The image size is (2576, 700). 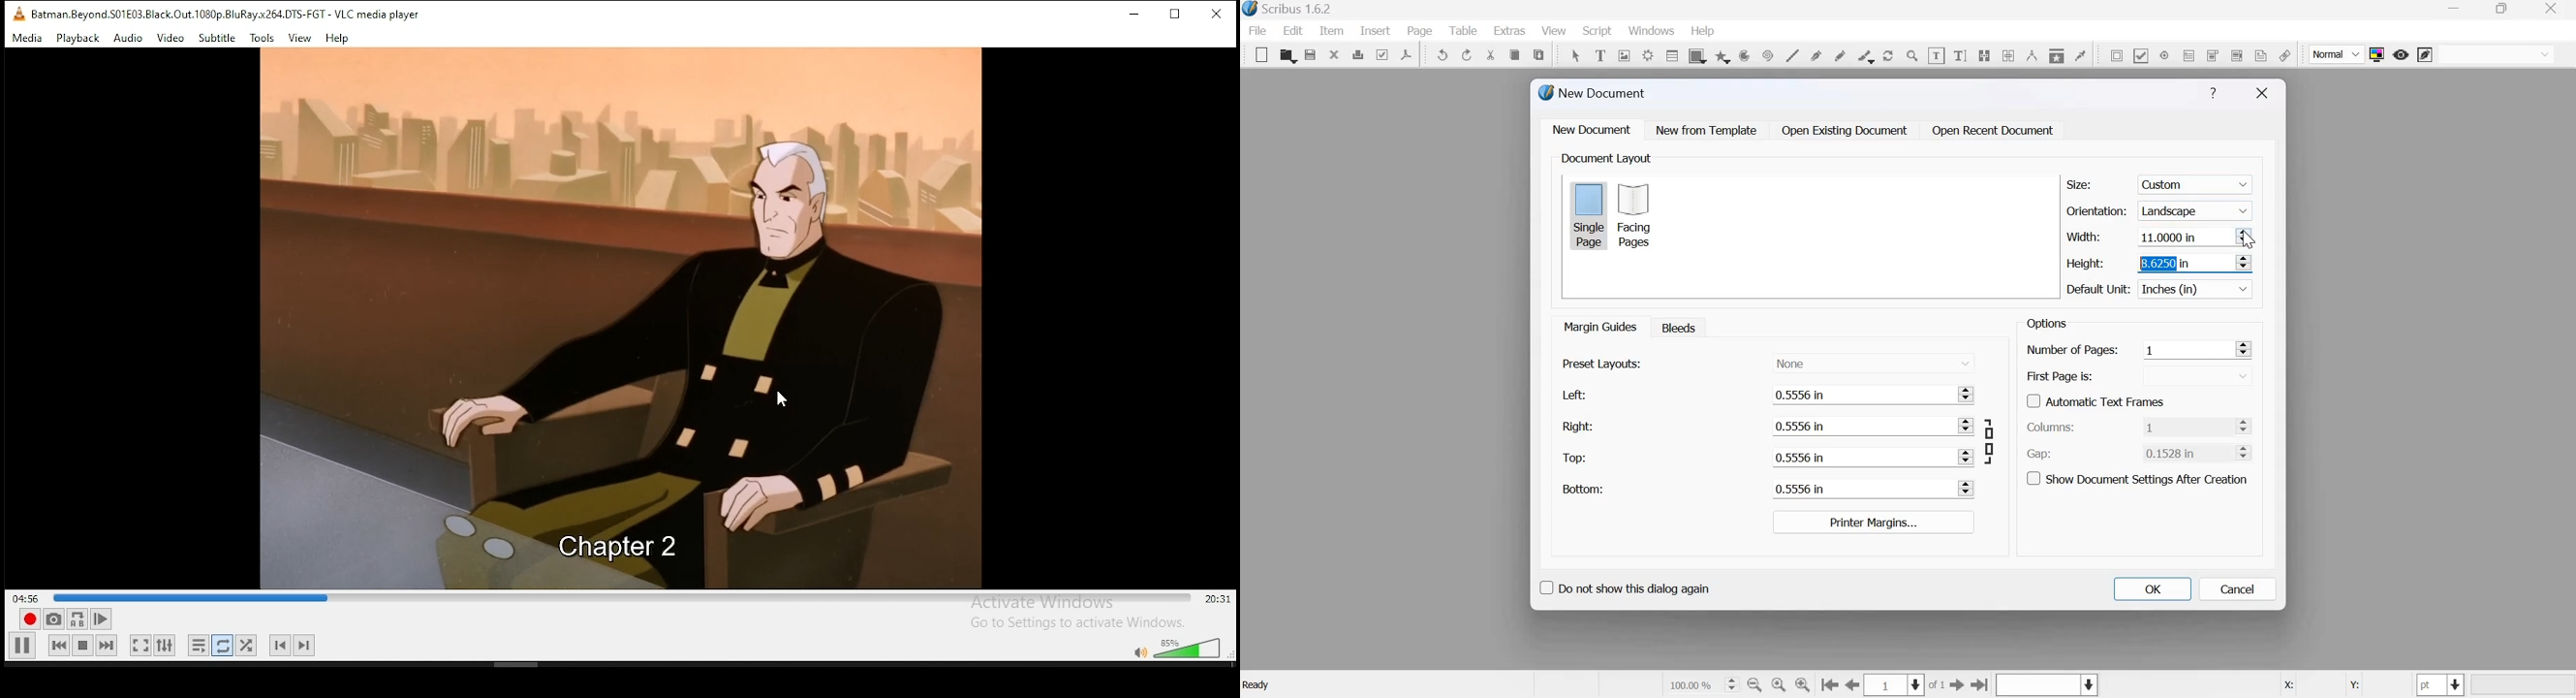 What do you see at coordinates (1589, 215) in the screenshot?
I see `Single page` at bounding box center [1589, 215].